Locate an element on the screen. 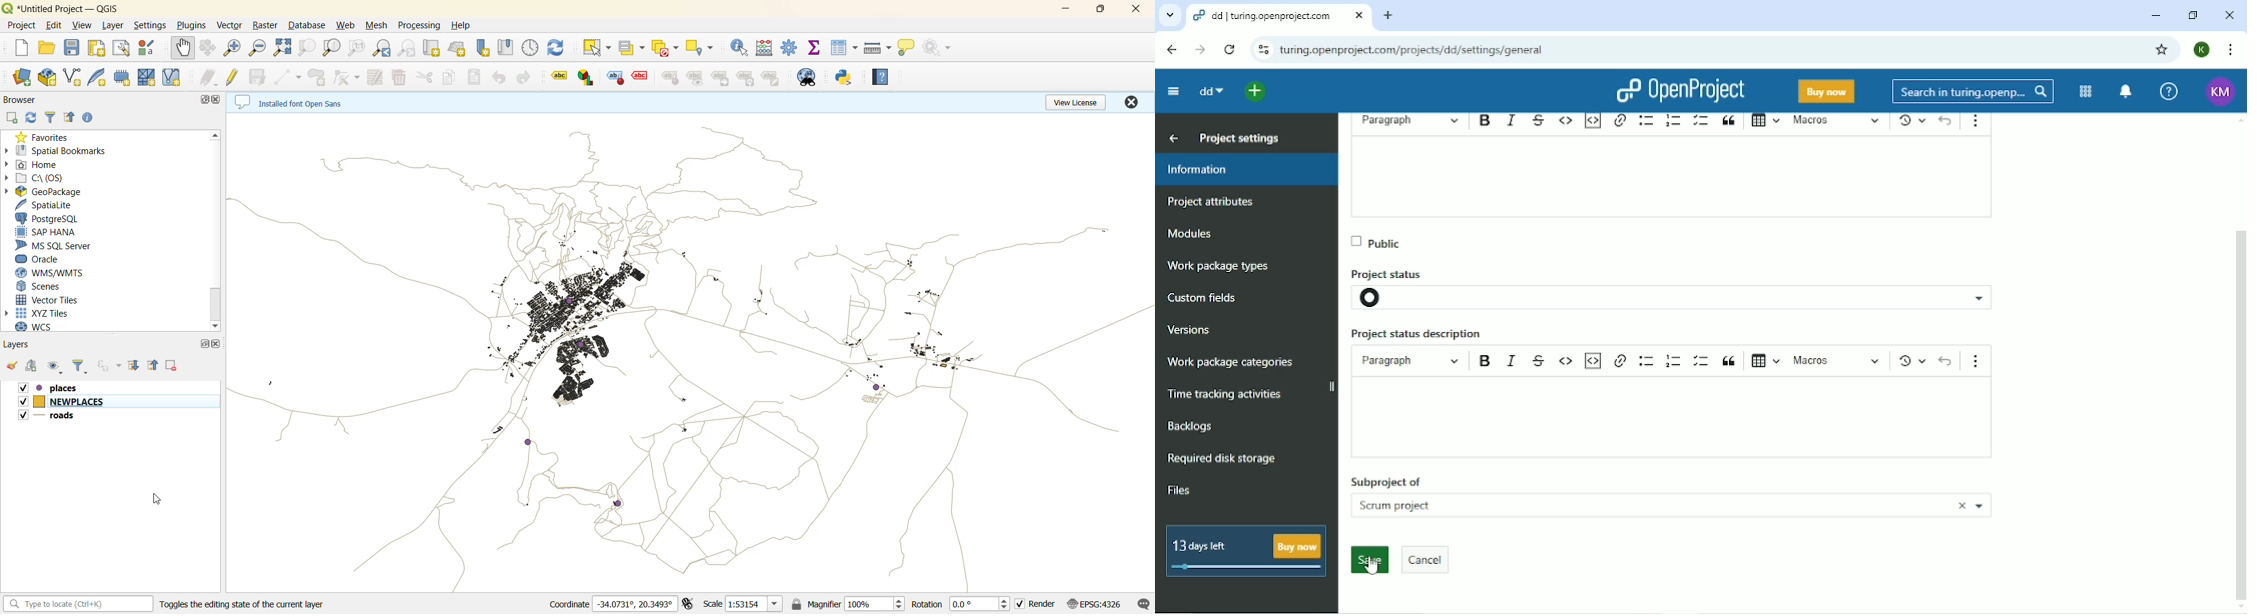 This screenshot has width=2268, height=616. Toggles the editing state of the current layer is located at coordinates (255, 604).